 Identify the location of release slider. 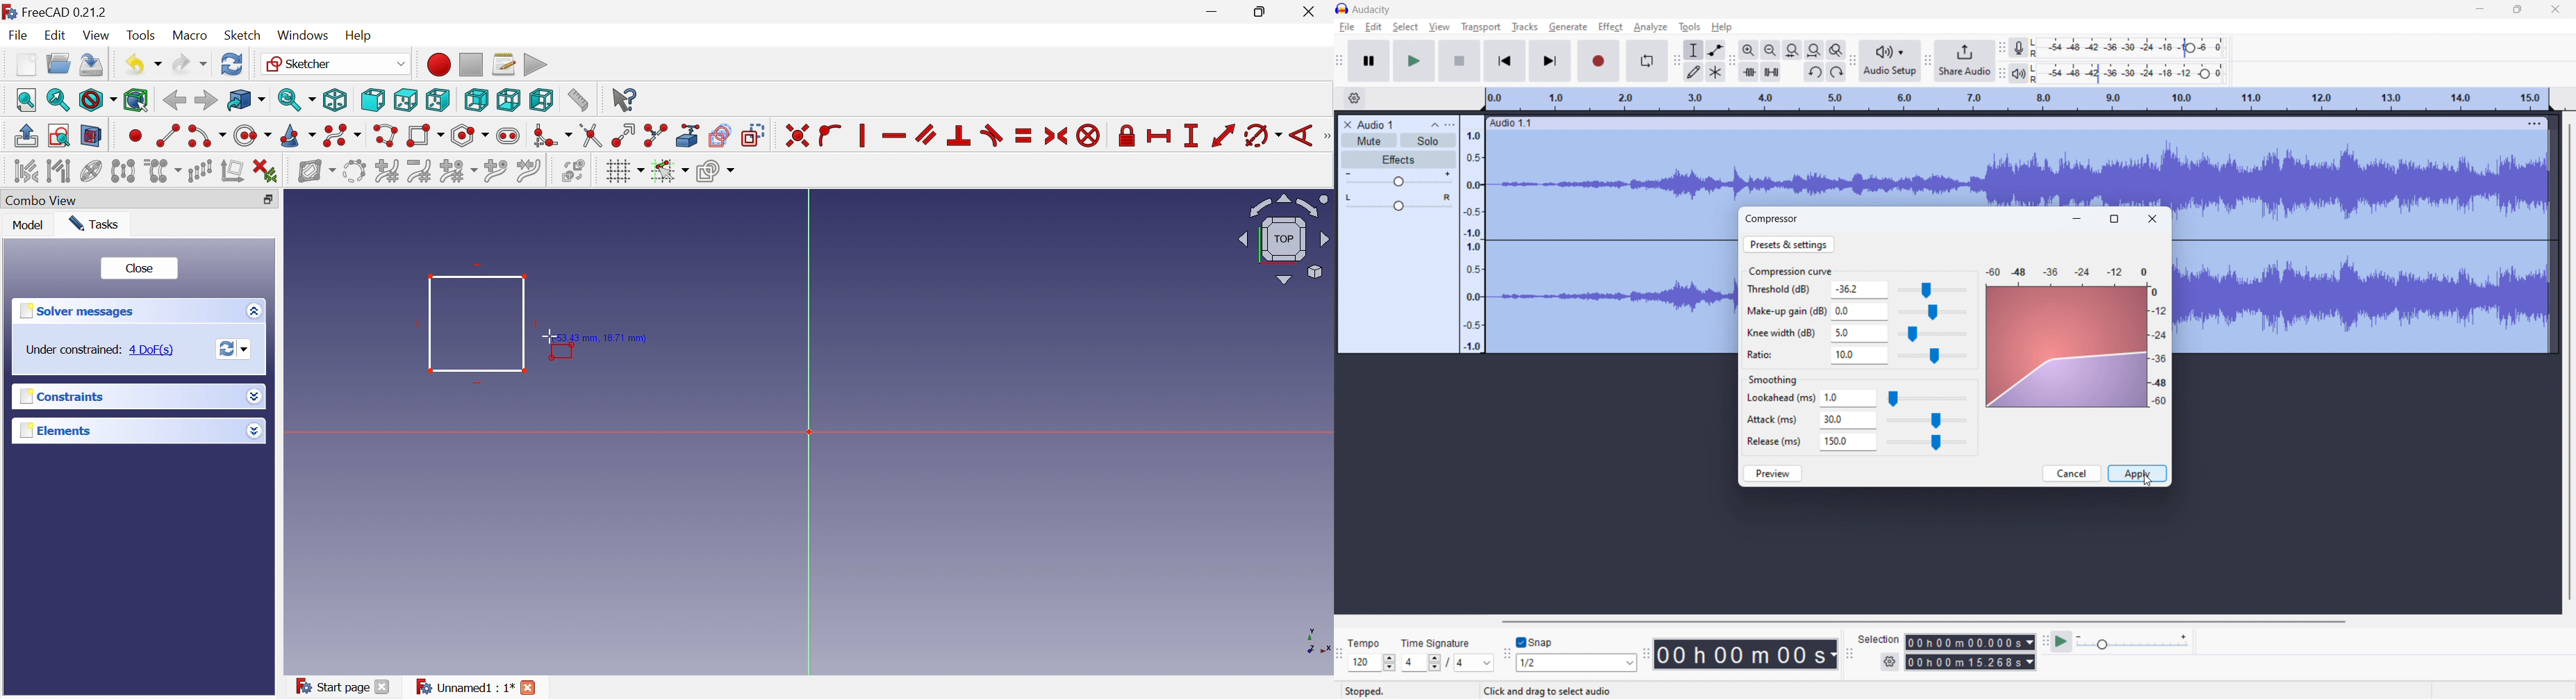
(1926, 443).